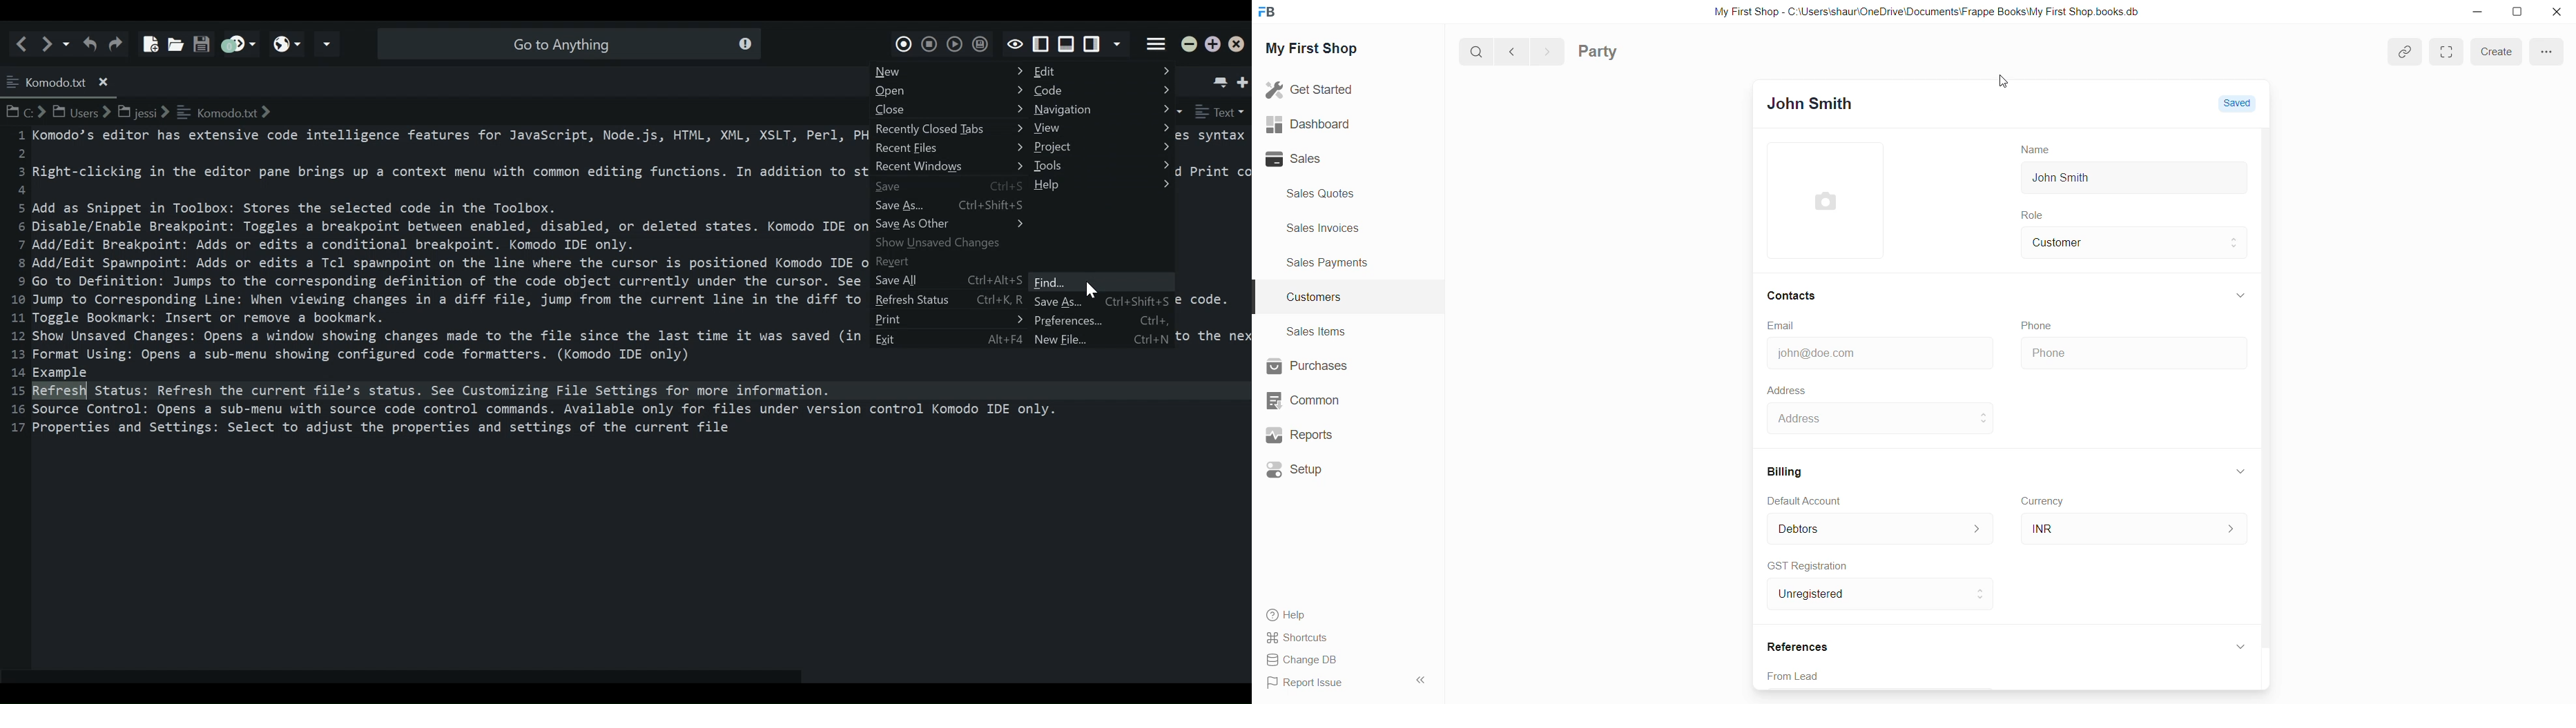 The height and width of the screenshot is (728, 2576). I want to click on resize, so click(2519, 14).